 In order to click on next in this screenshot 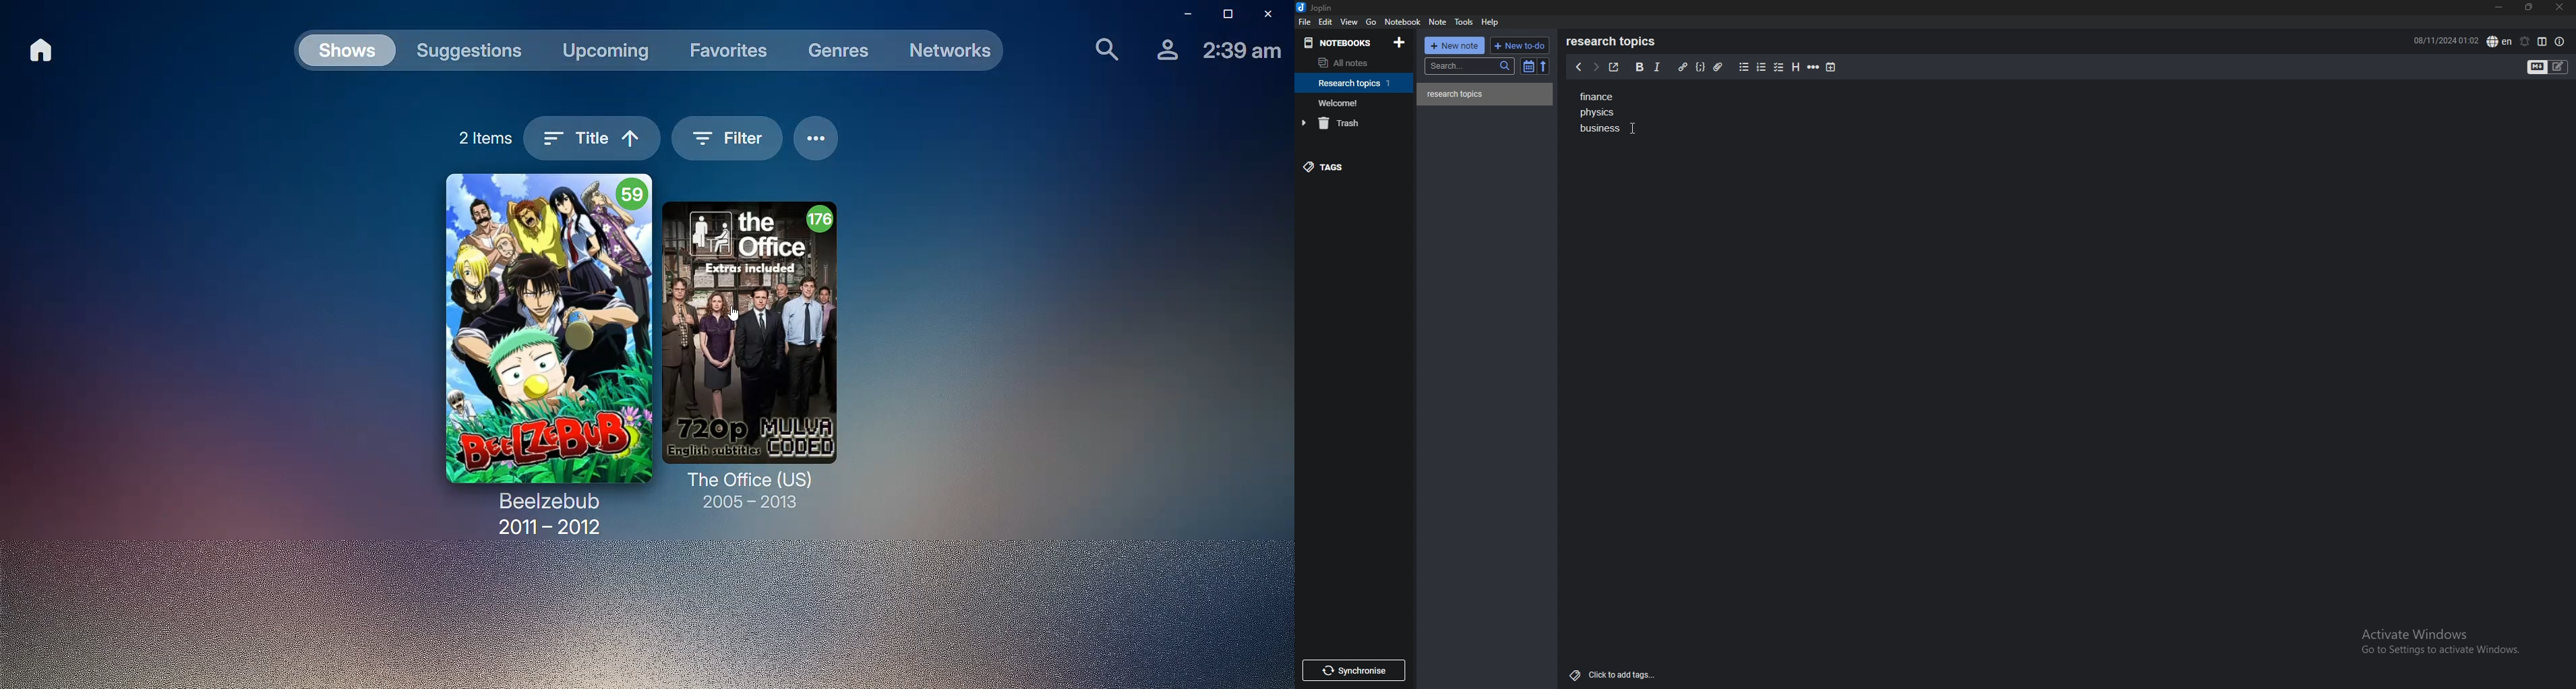, I will do `click(1594, 67)`.